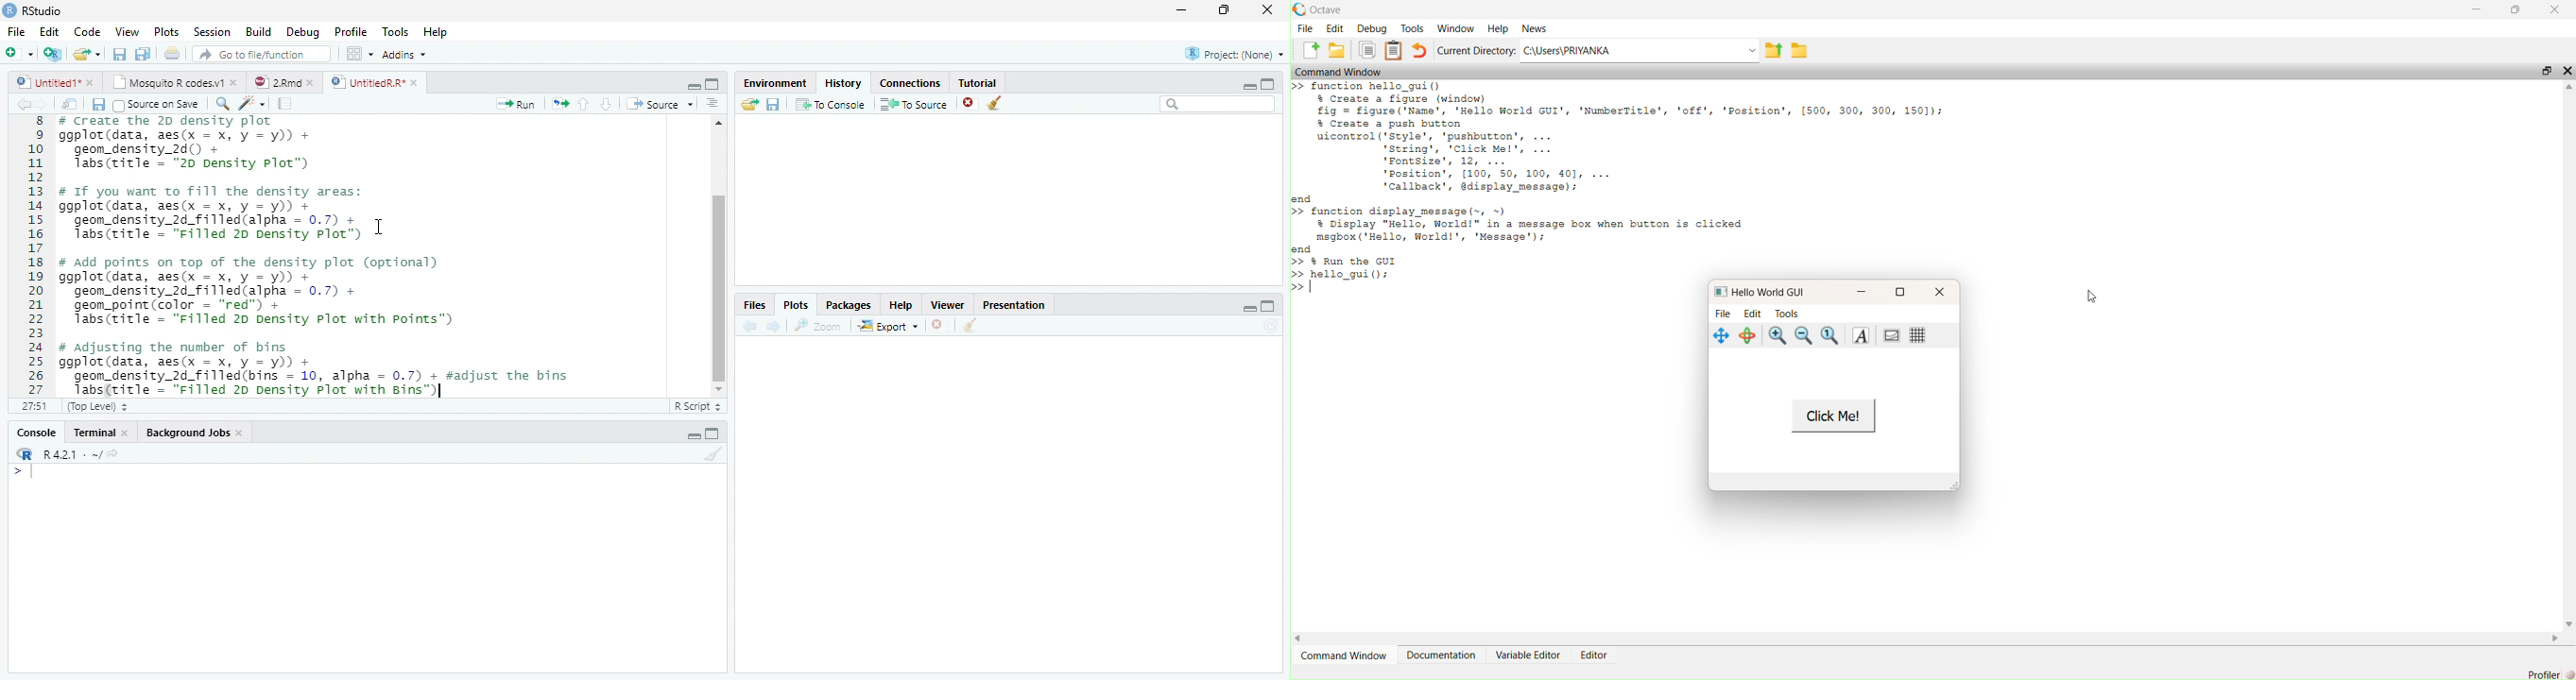  What do you see at coordinates (366, 81) in the screenshot?
I see `UnttiedR Rr”` at bounding box center [366, 81].